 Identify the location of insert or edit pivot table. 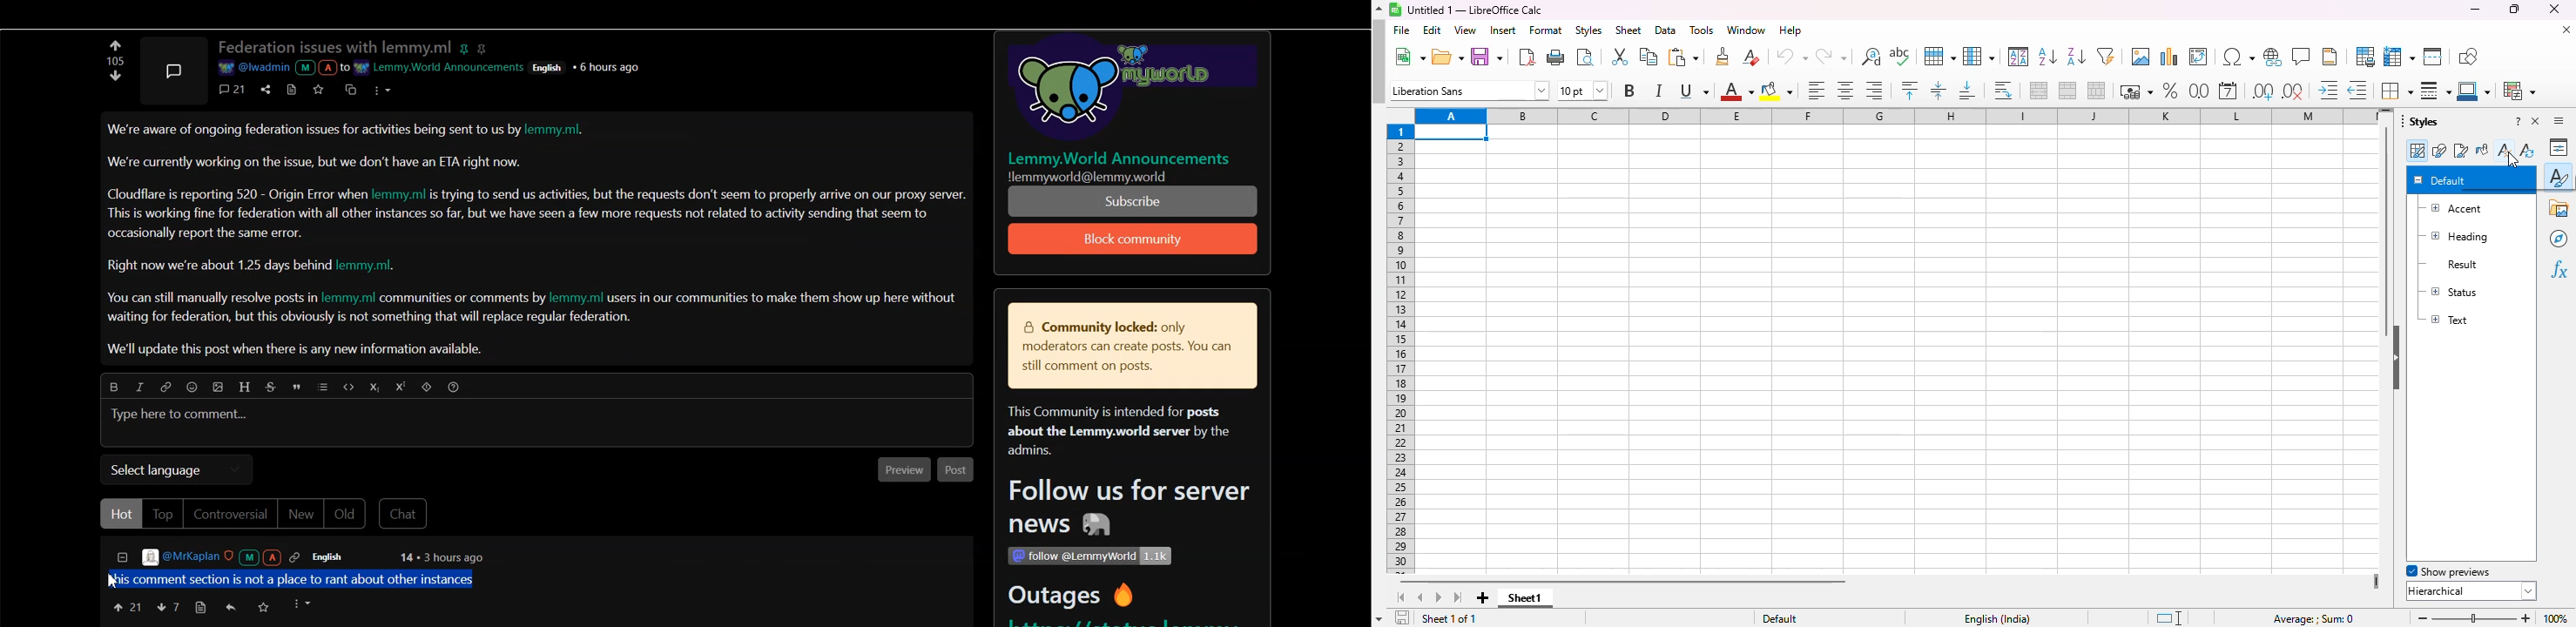
(2199, 57).